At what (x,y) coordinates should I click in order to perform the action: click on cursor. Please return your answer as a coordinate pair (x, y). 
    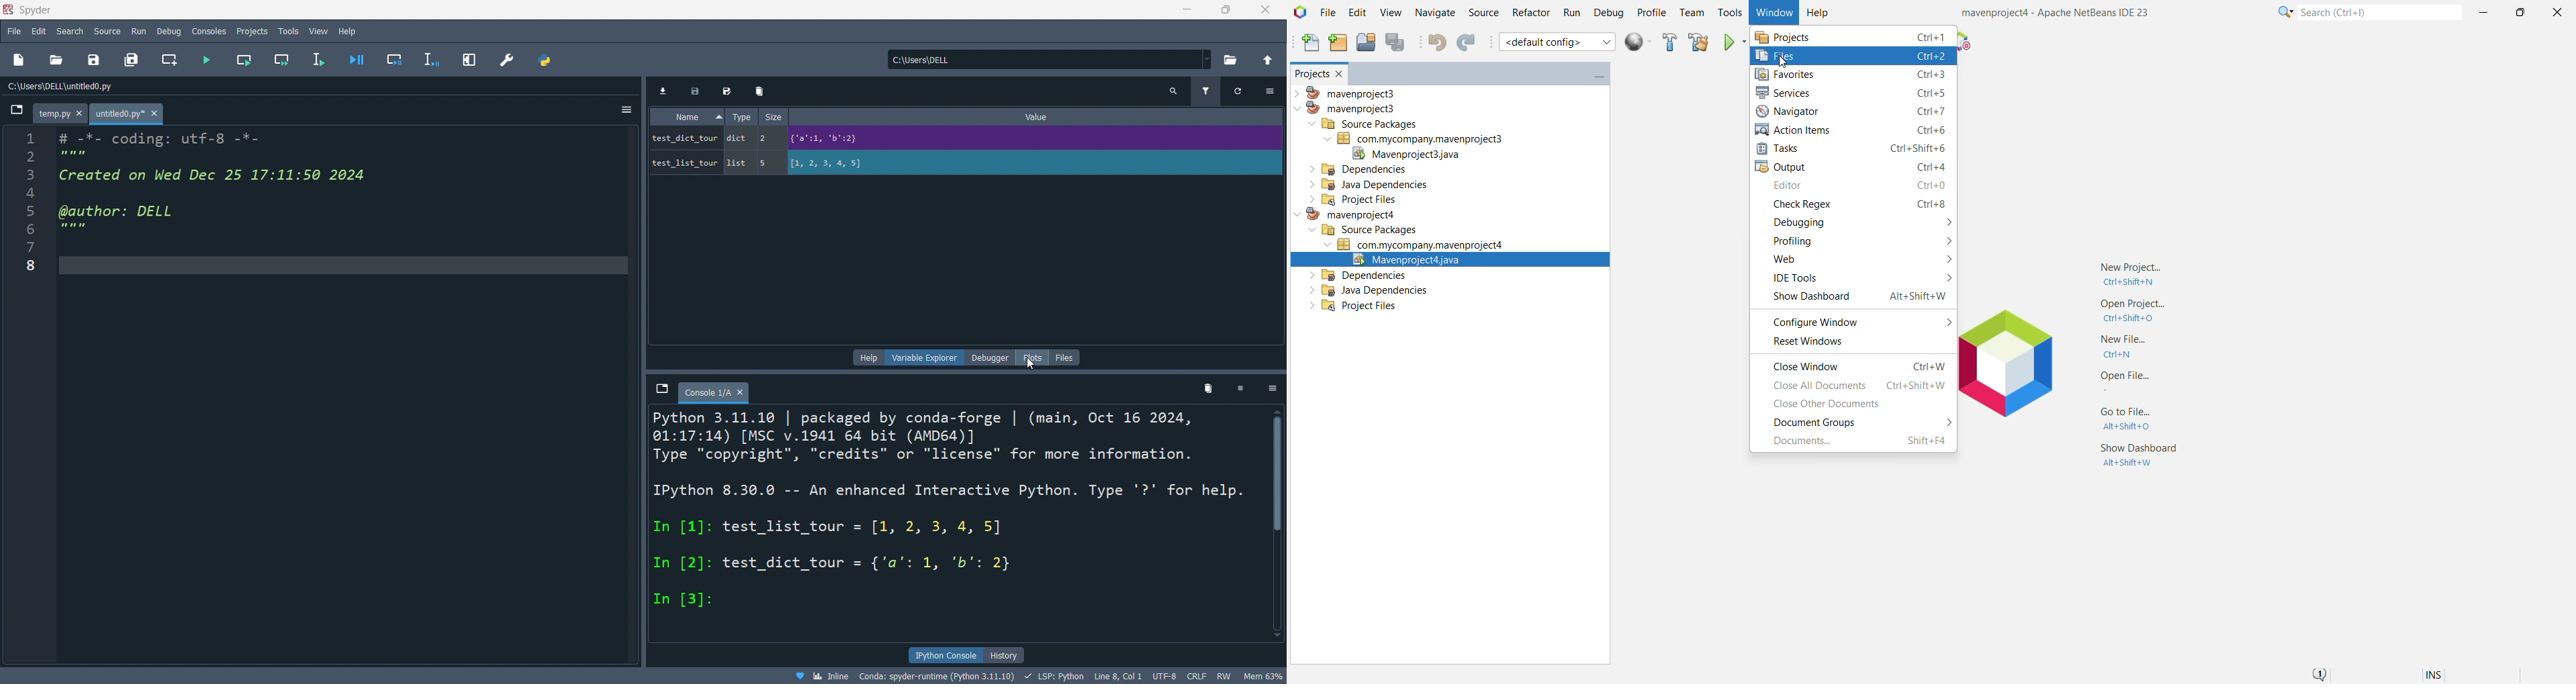
    Looking at the image, I should click on (1030, 365).